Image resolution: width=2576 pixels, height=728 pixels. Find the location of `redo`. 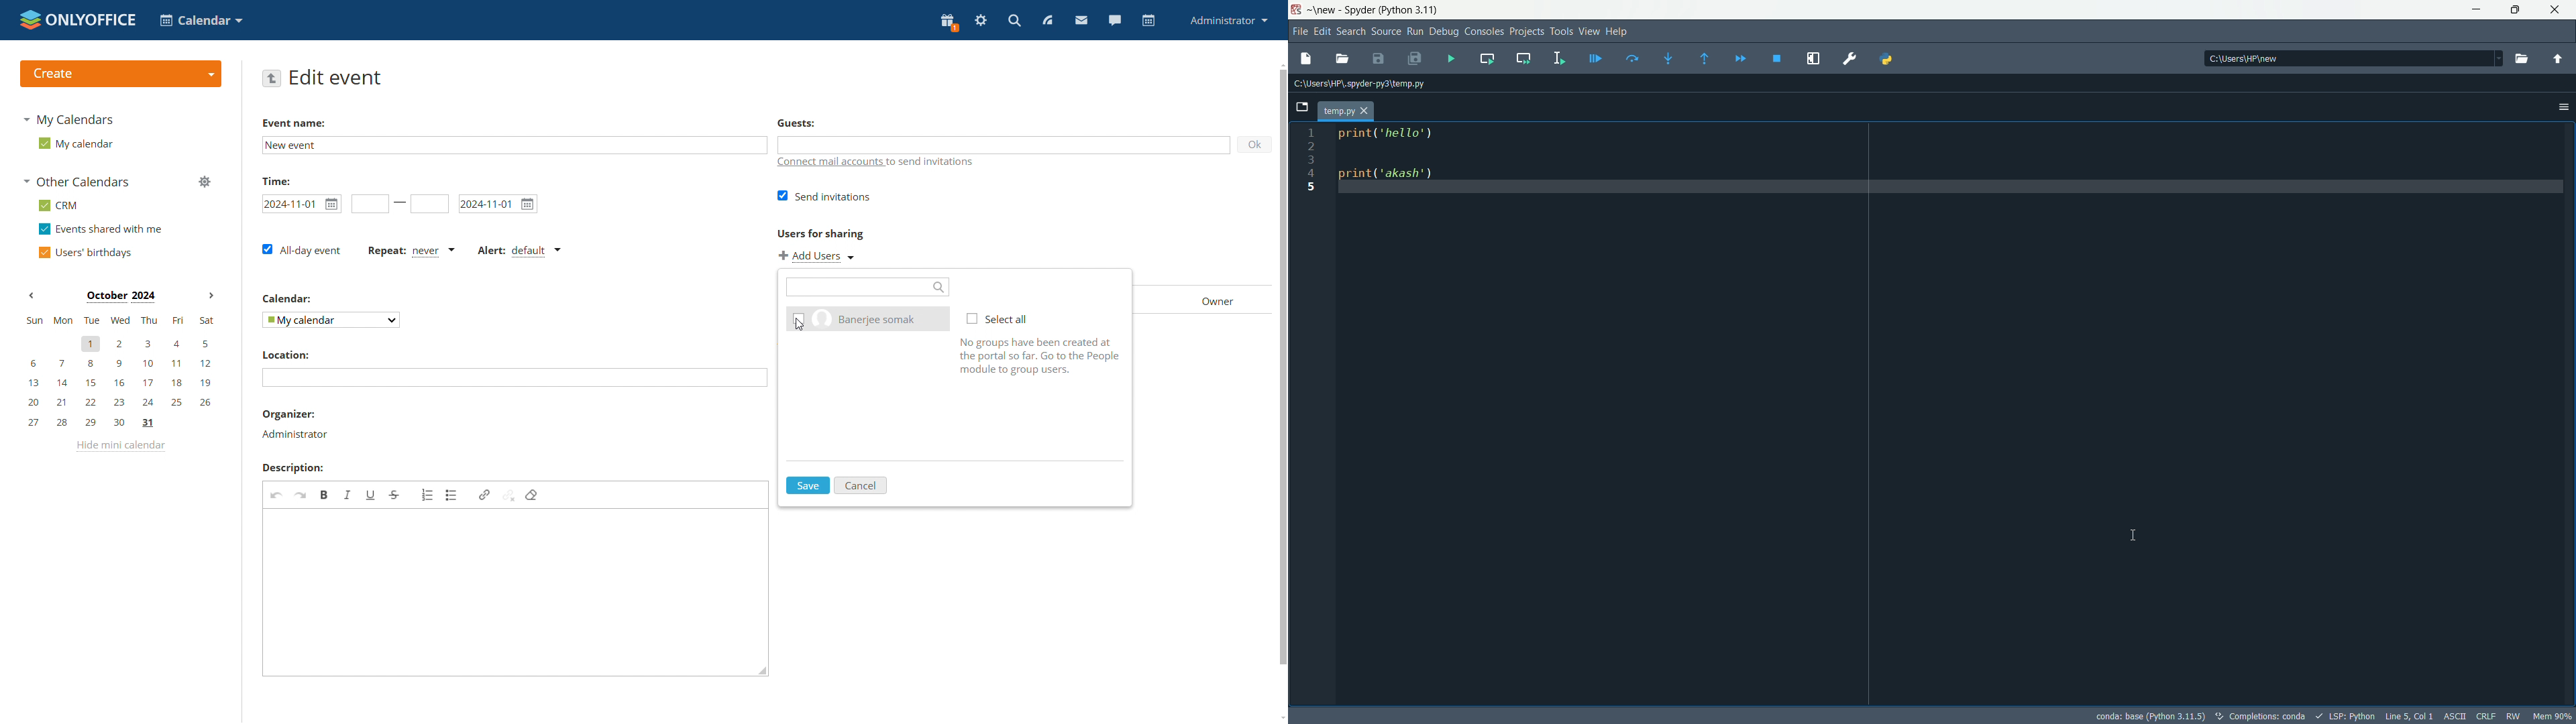

redo is located at coordinates (300, 495).